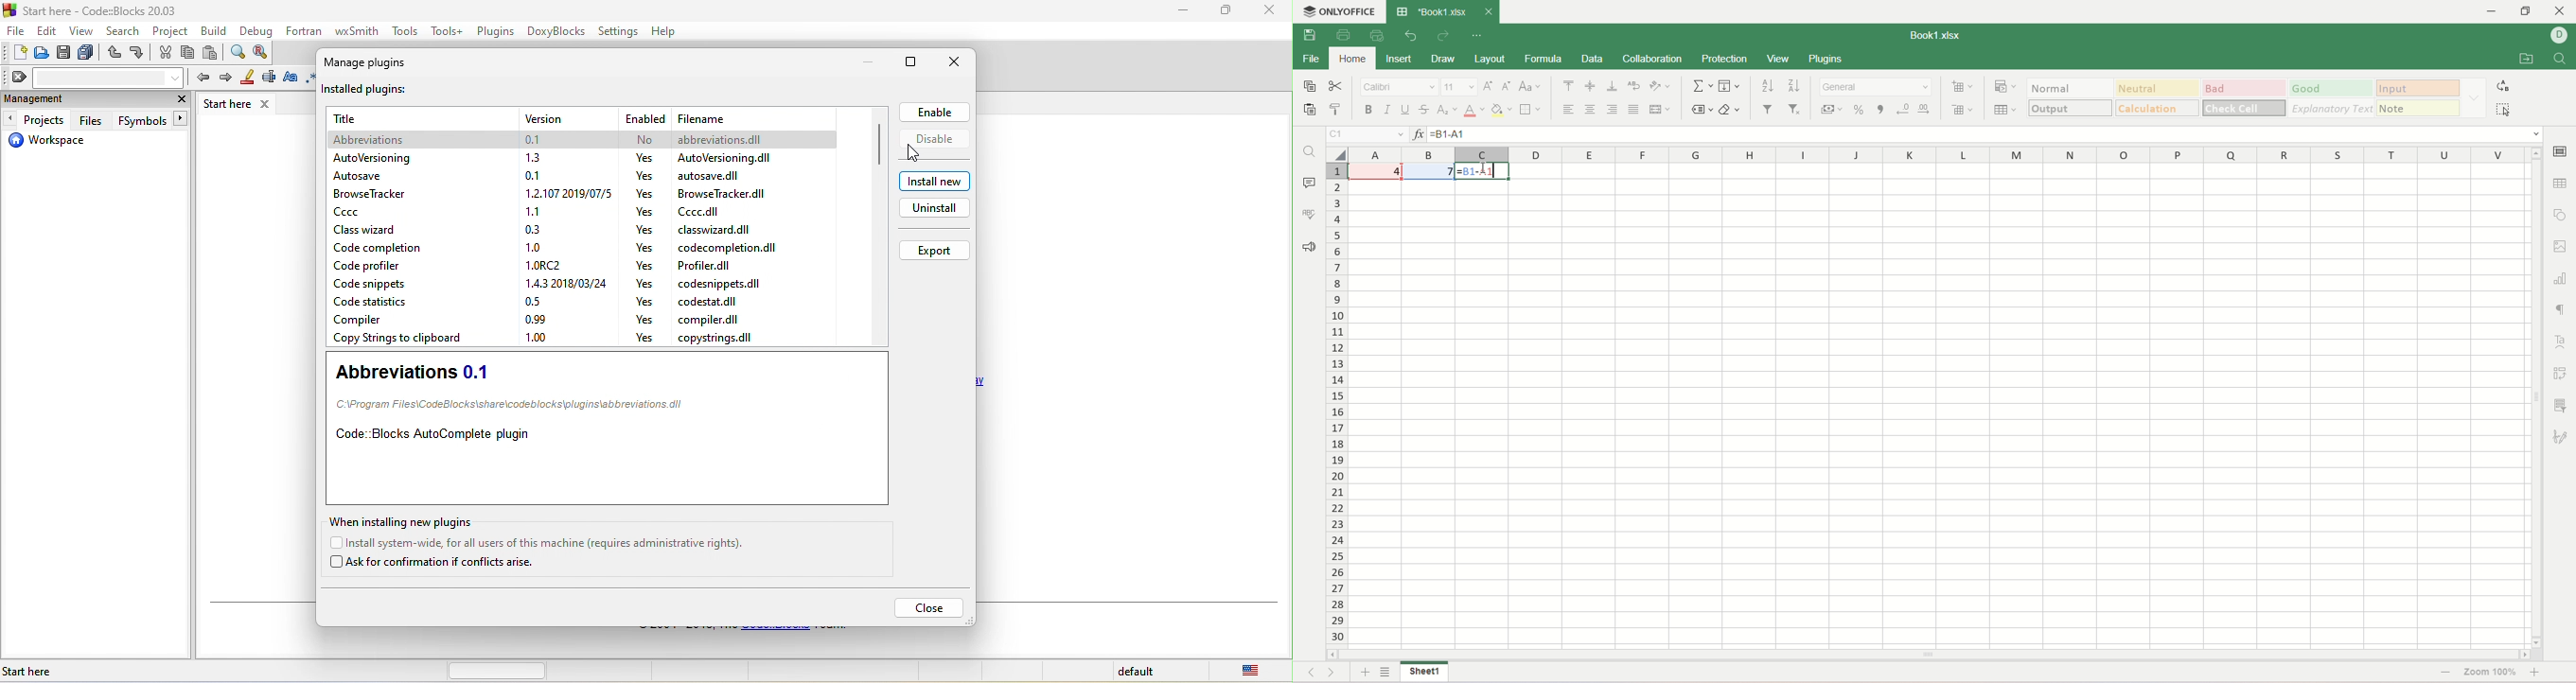 Image resolution: width=2576 pixels, height=700 pixels. I want to click on version , so click(564, 282).